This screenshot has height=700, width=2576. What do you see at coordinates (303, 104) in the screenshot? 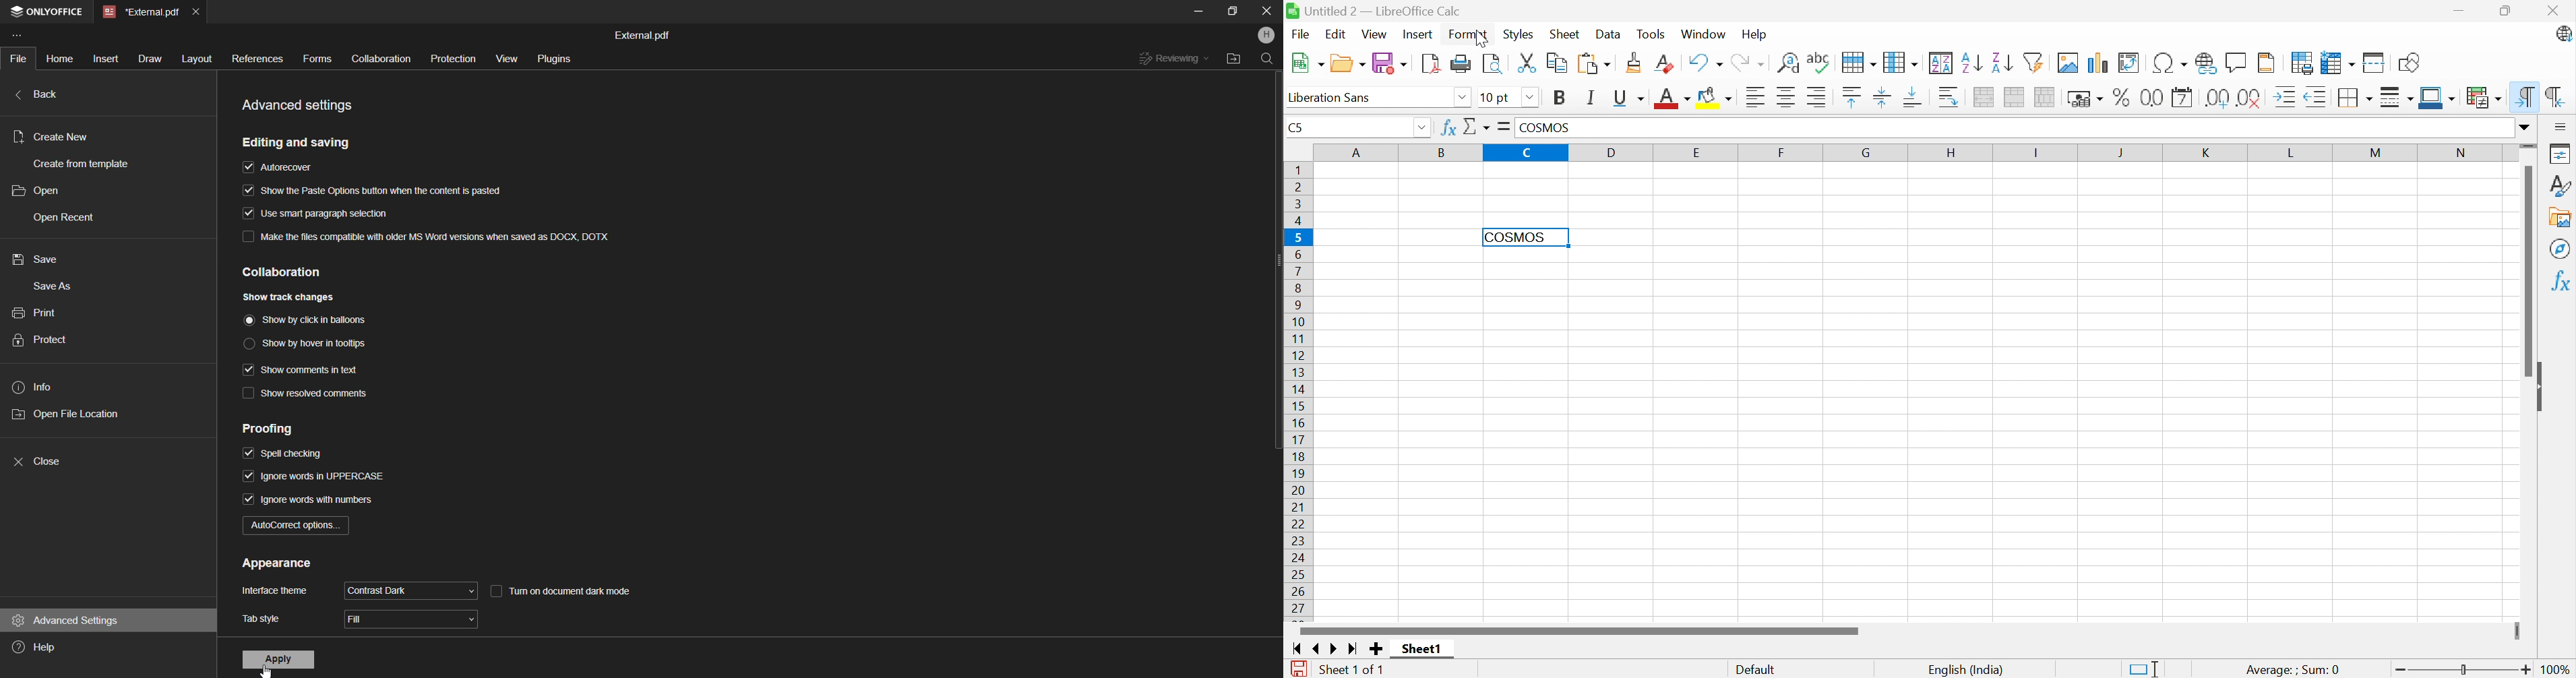
I see `advance settings` at bounding box center [303, 104].